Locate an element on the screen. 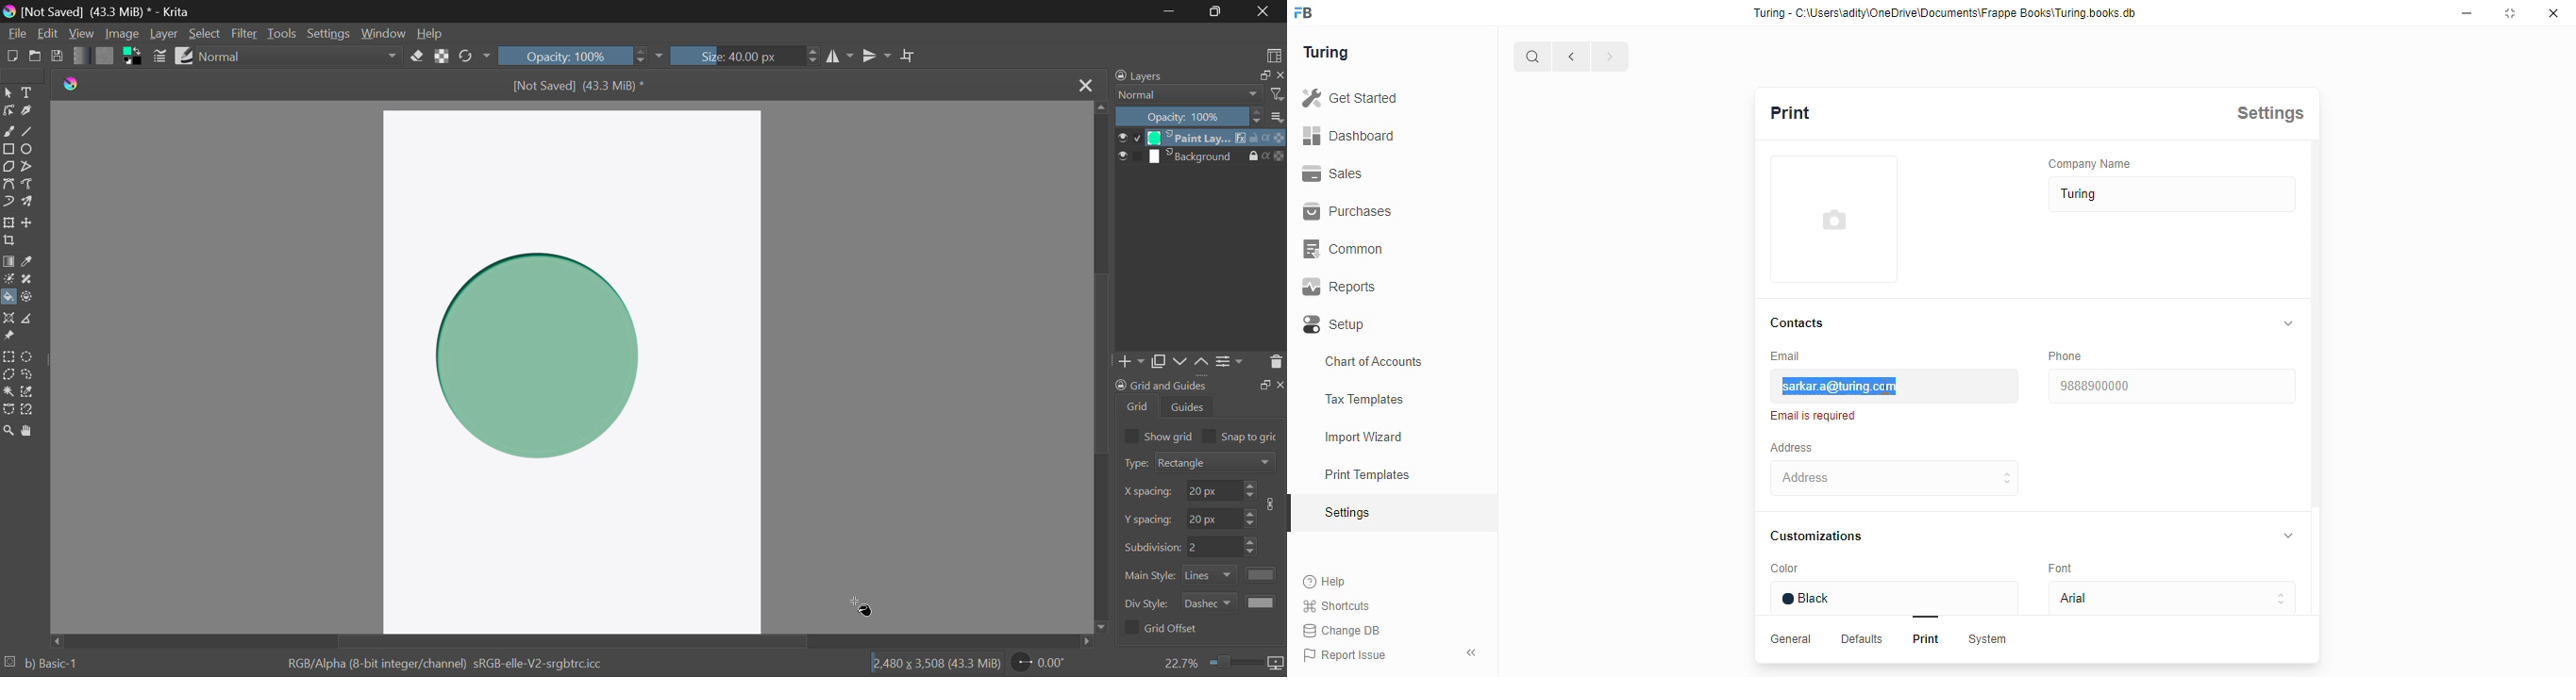  maximise is located at coordinates (2513, 14).